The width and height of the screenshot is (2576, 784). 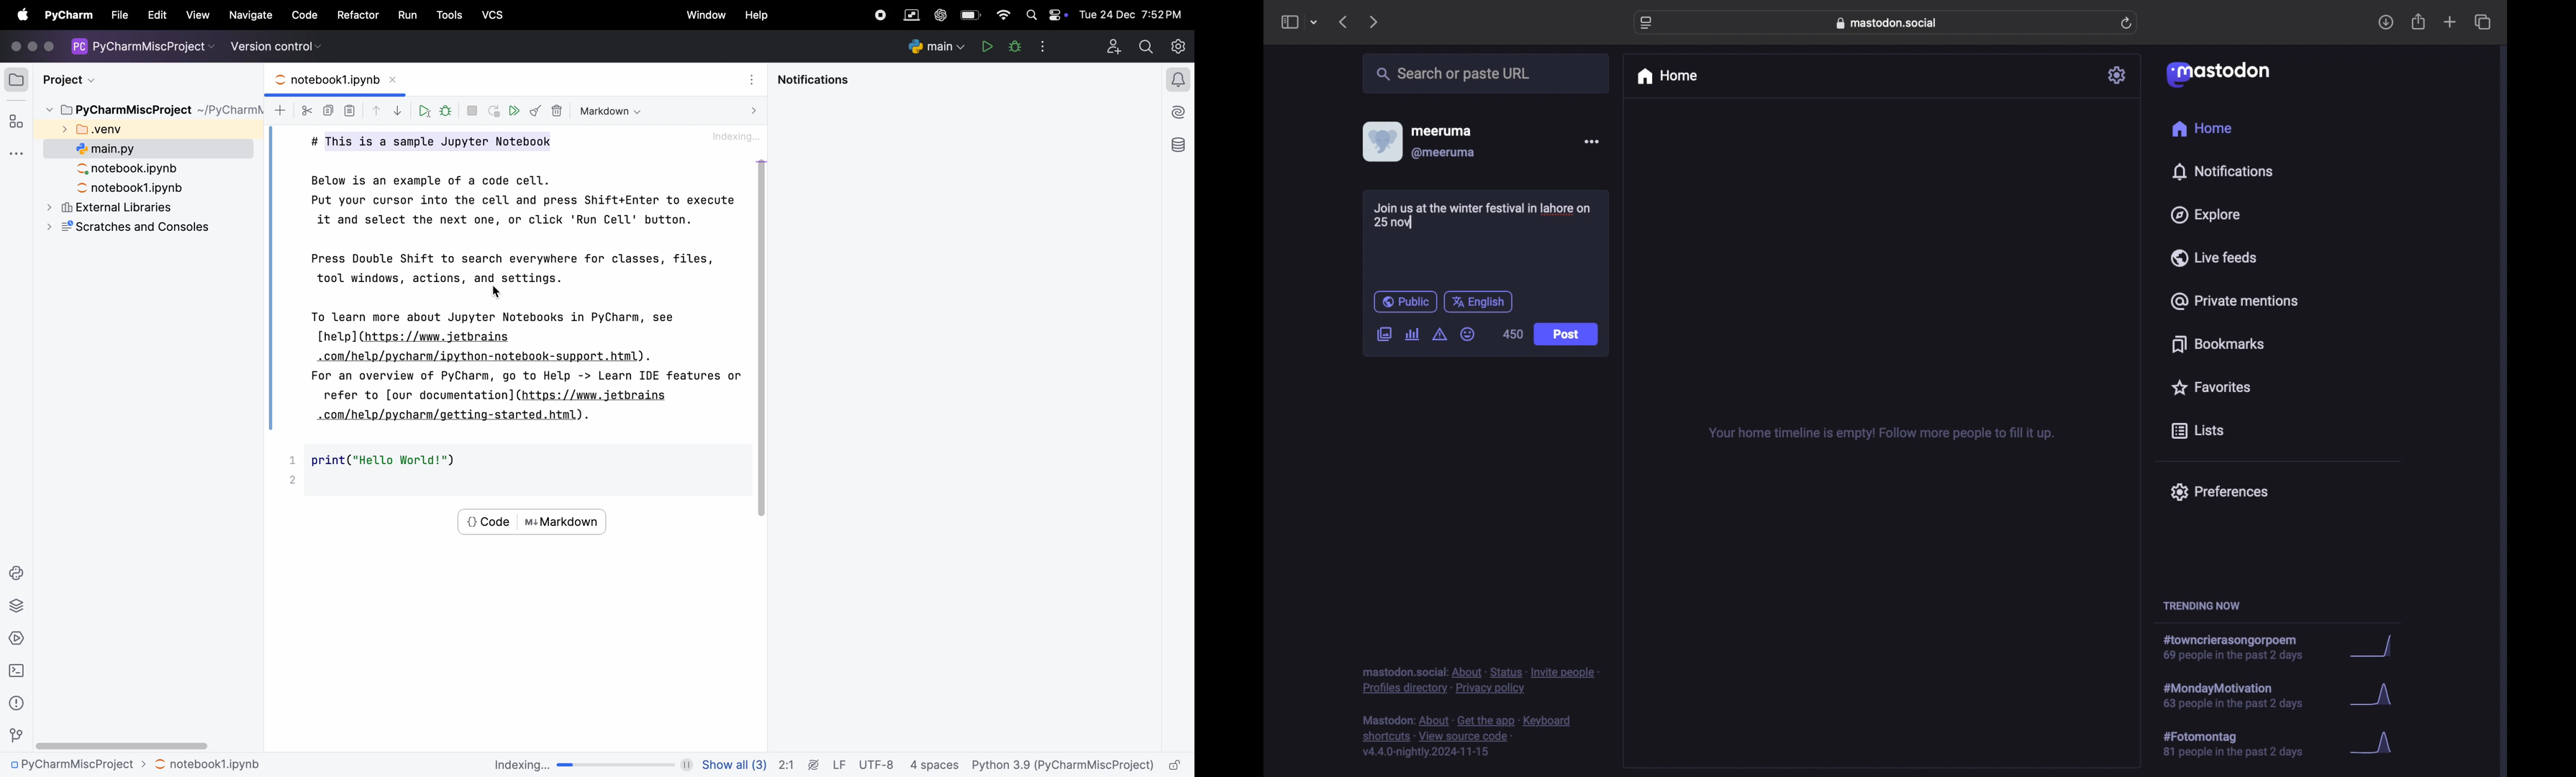 I want to click on explore, so click(x=2204, y=215).